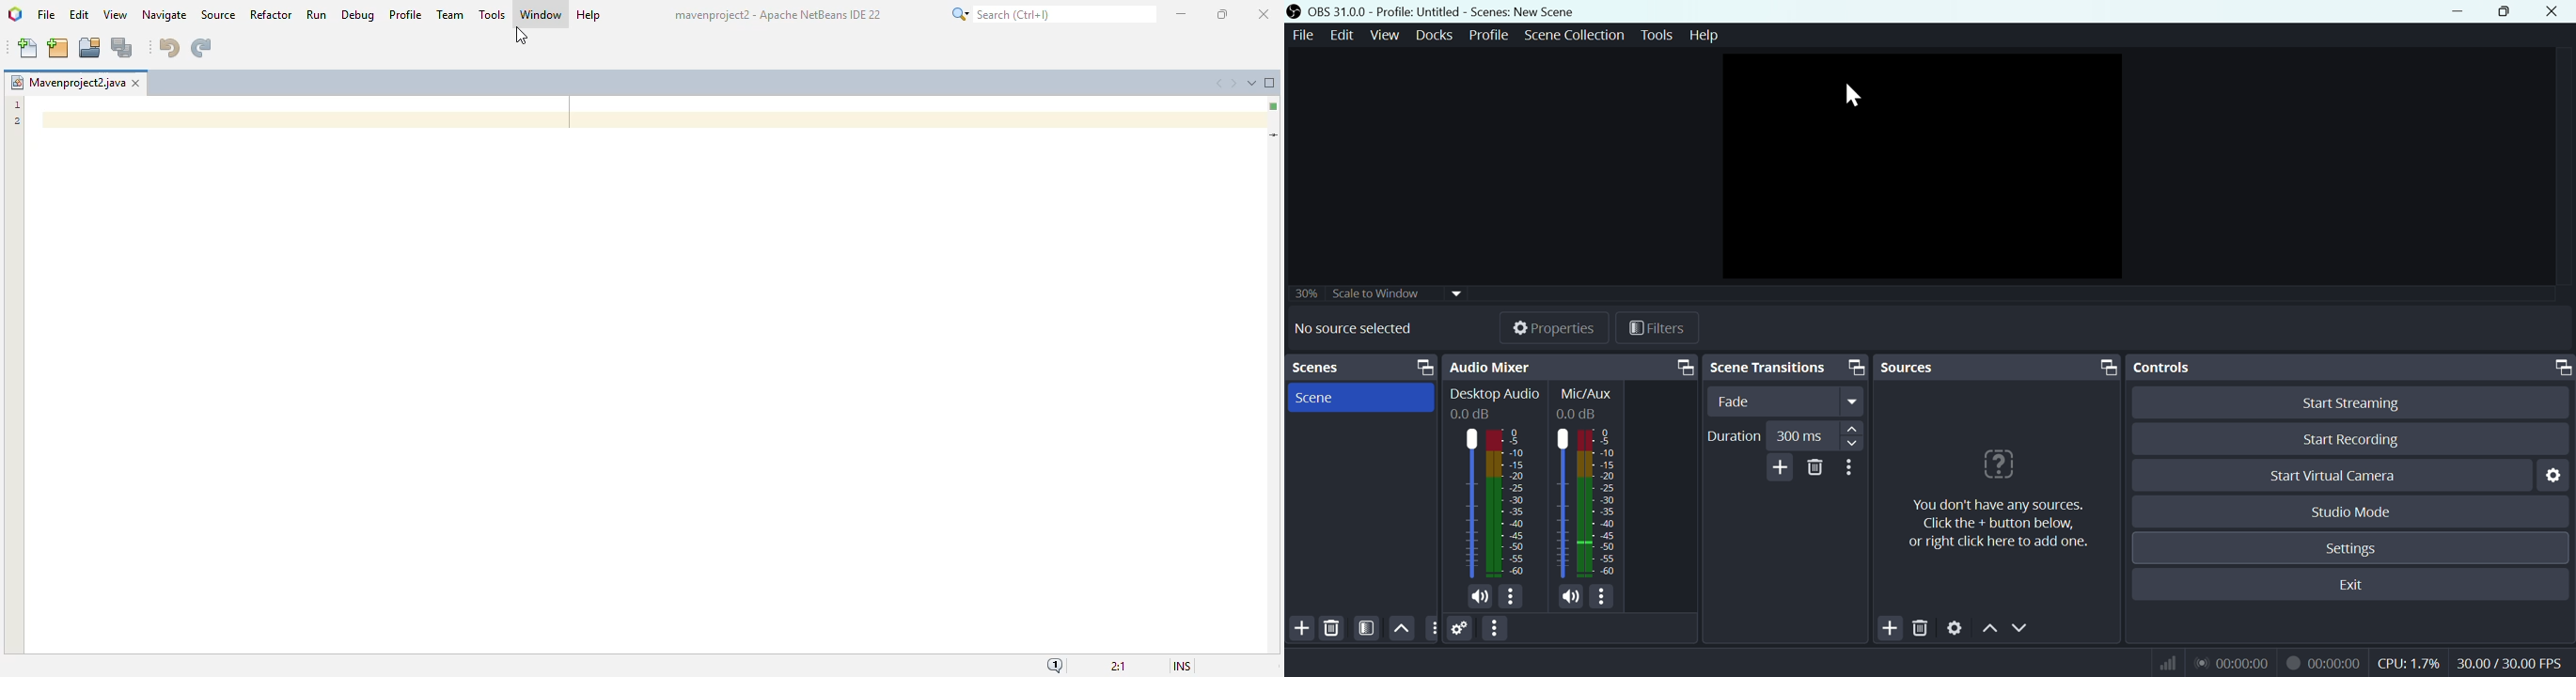 The width and height of the screenshot is (2576, 700). Describe the element at coordinates (2506, 11) in the screenshot. I see `Maximise` at that location.